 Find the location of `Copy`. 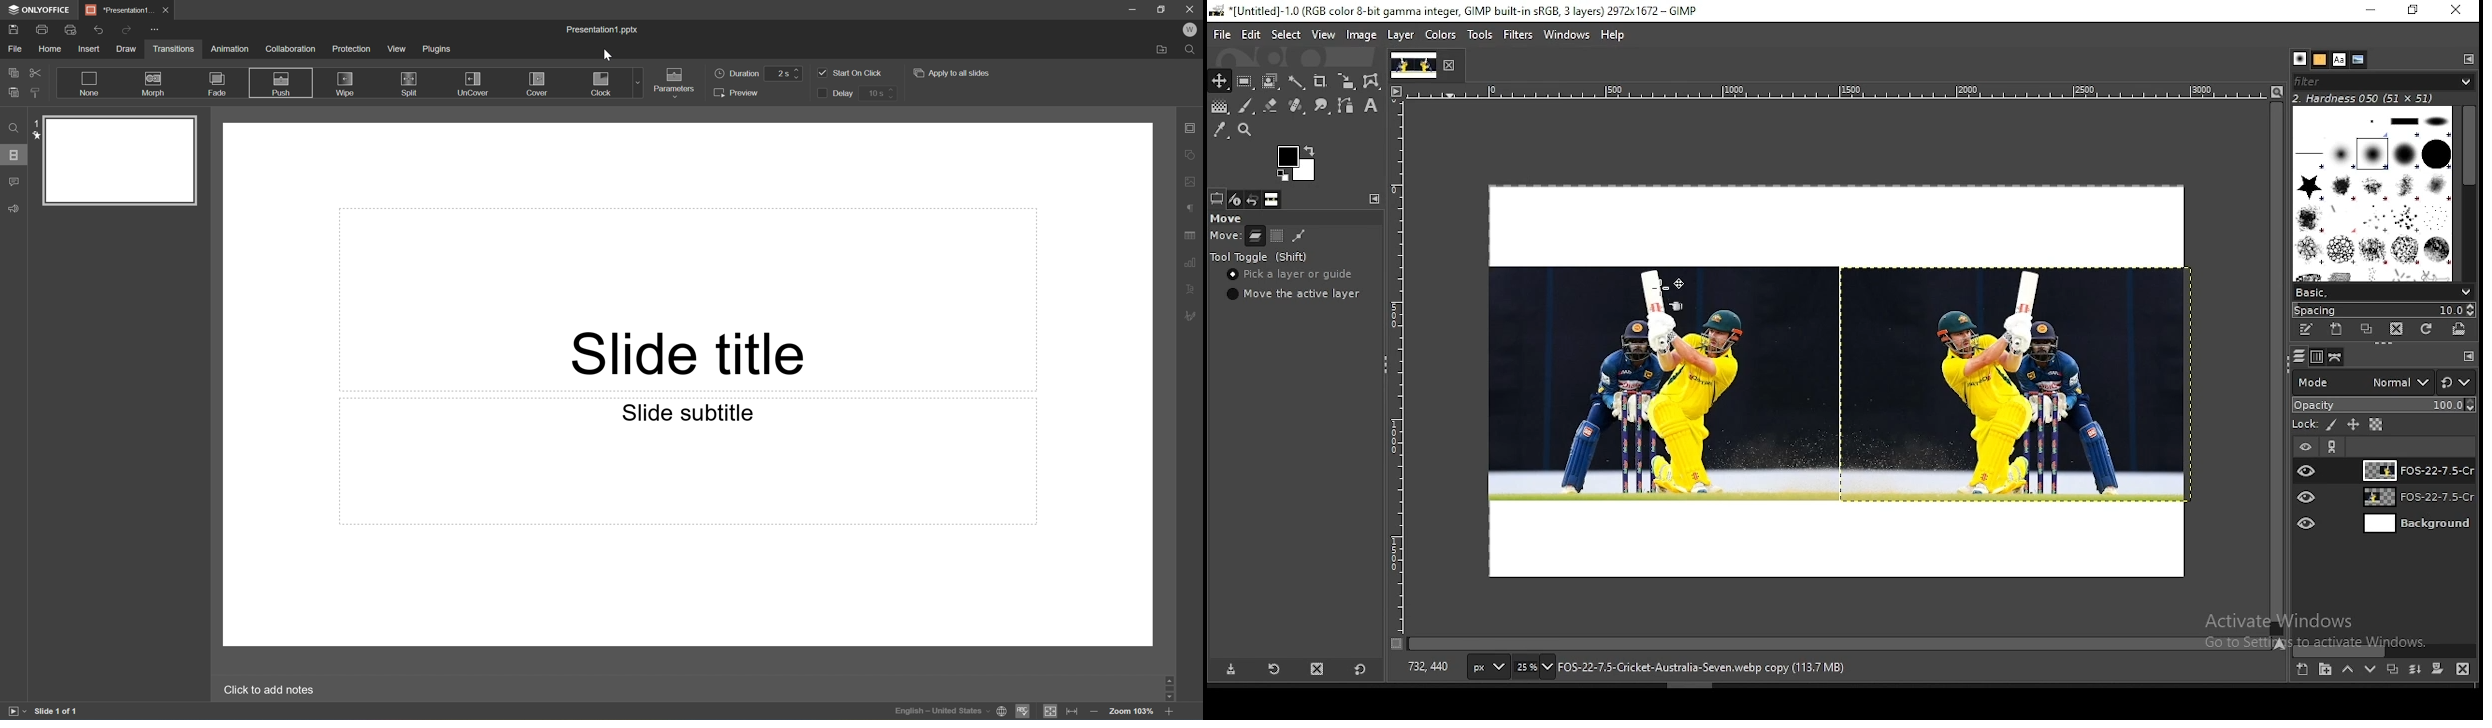

Copy is located at coordinates (13, 72).